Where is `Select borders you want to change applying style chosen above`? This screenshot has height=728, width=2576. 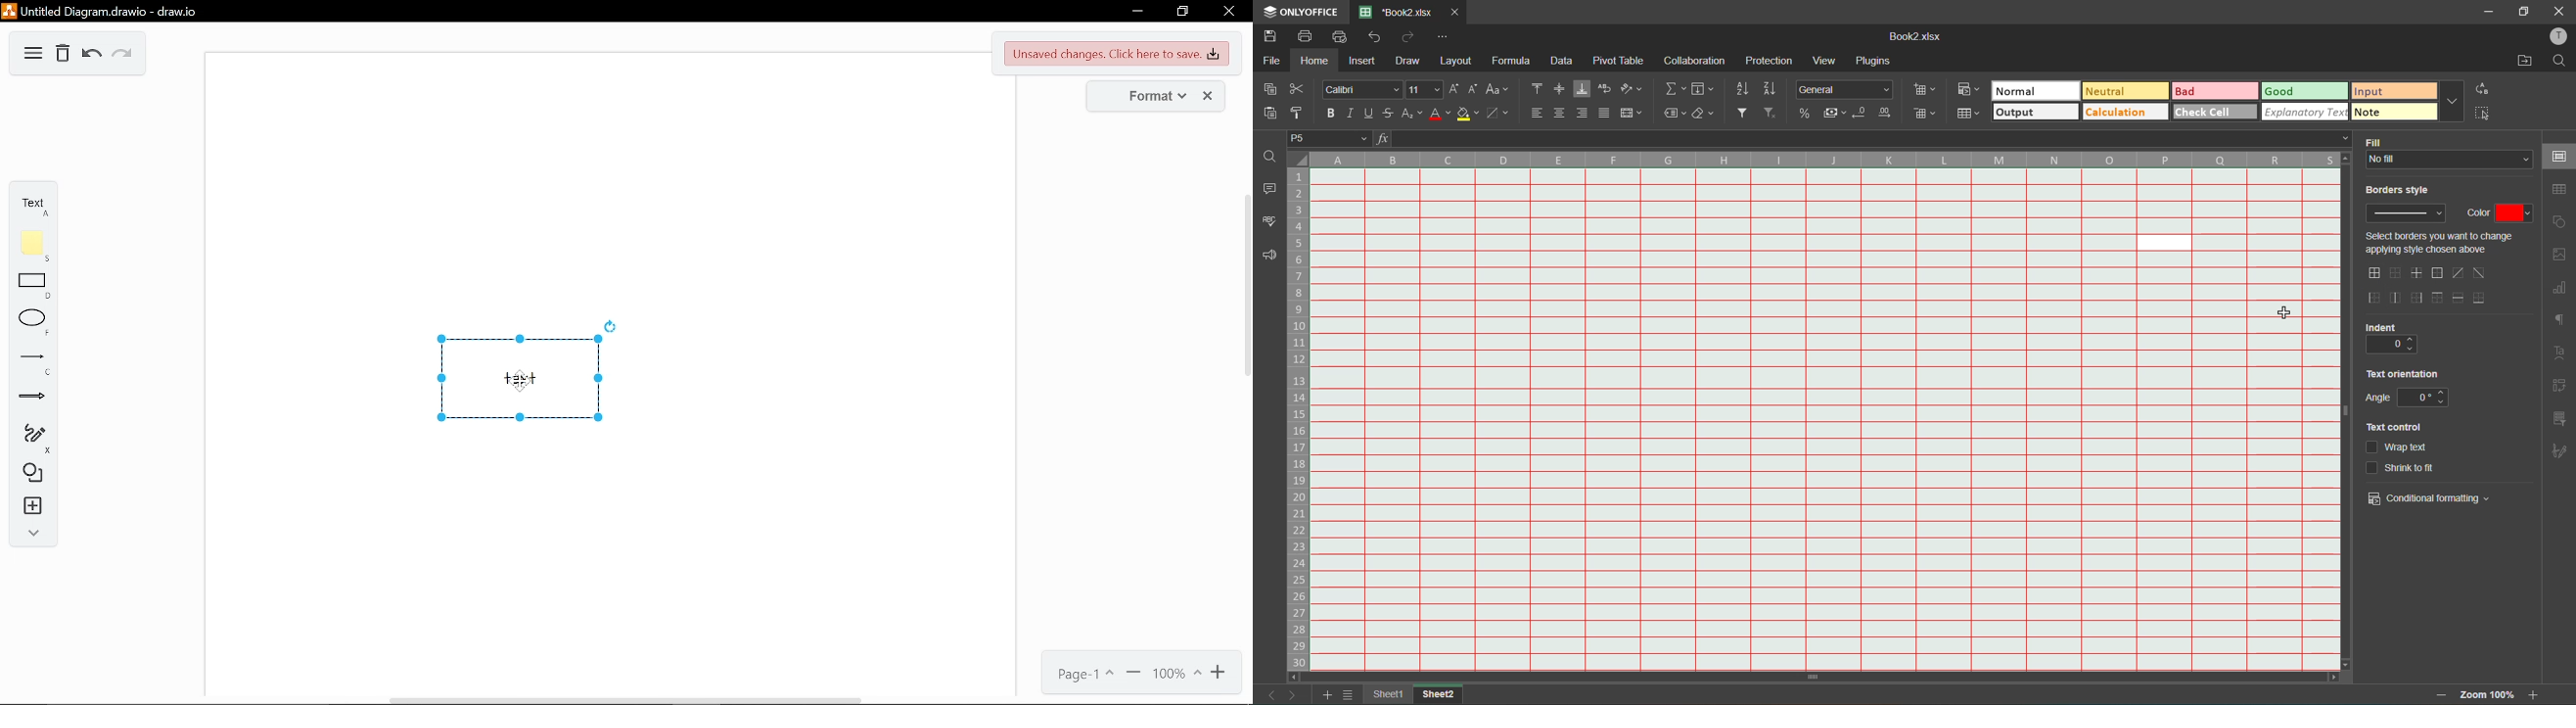
Select borders you want to change applying style chosen above is located at coordinates (2448, 242).